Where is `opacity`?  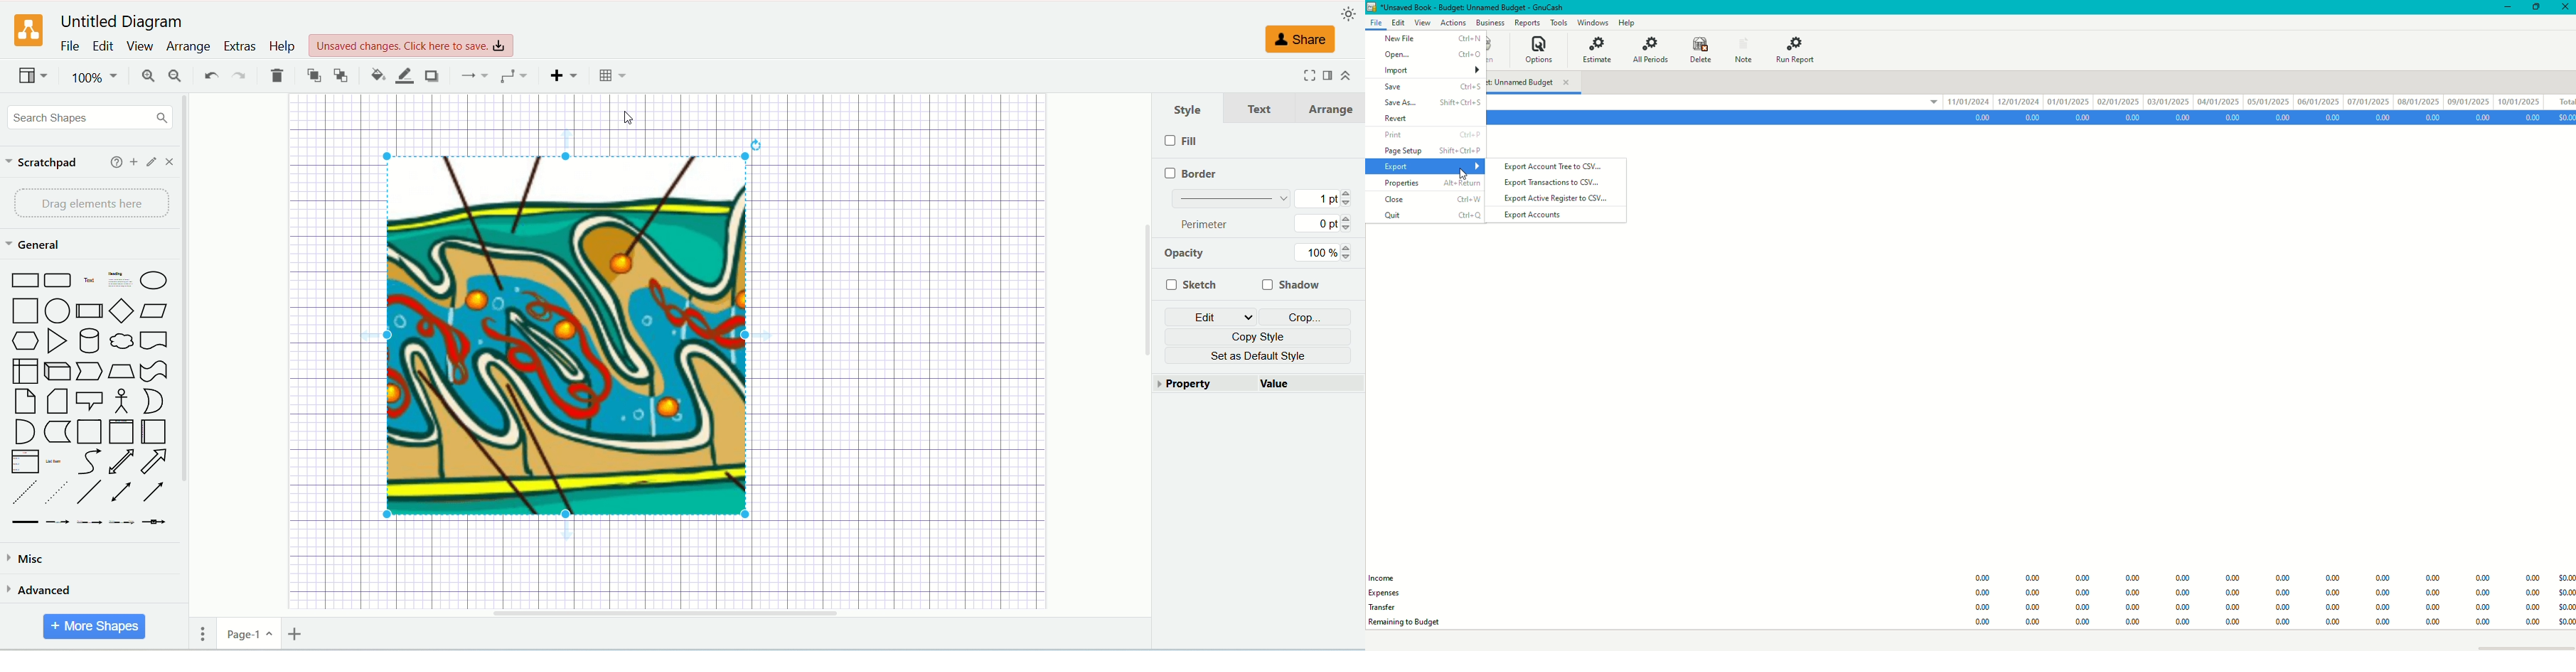 opacity is located at coordinates (1185, 254).